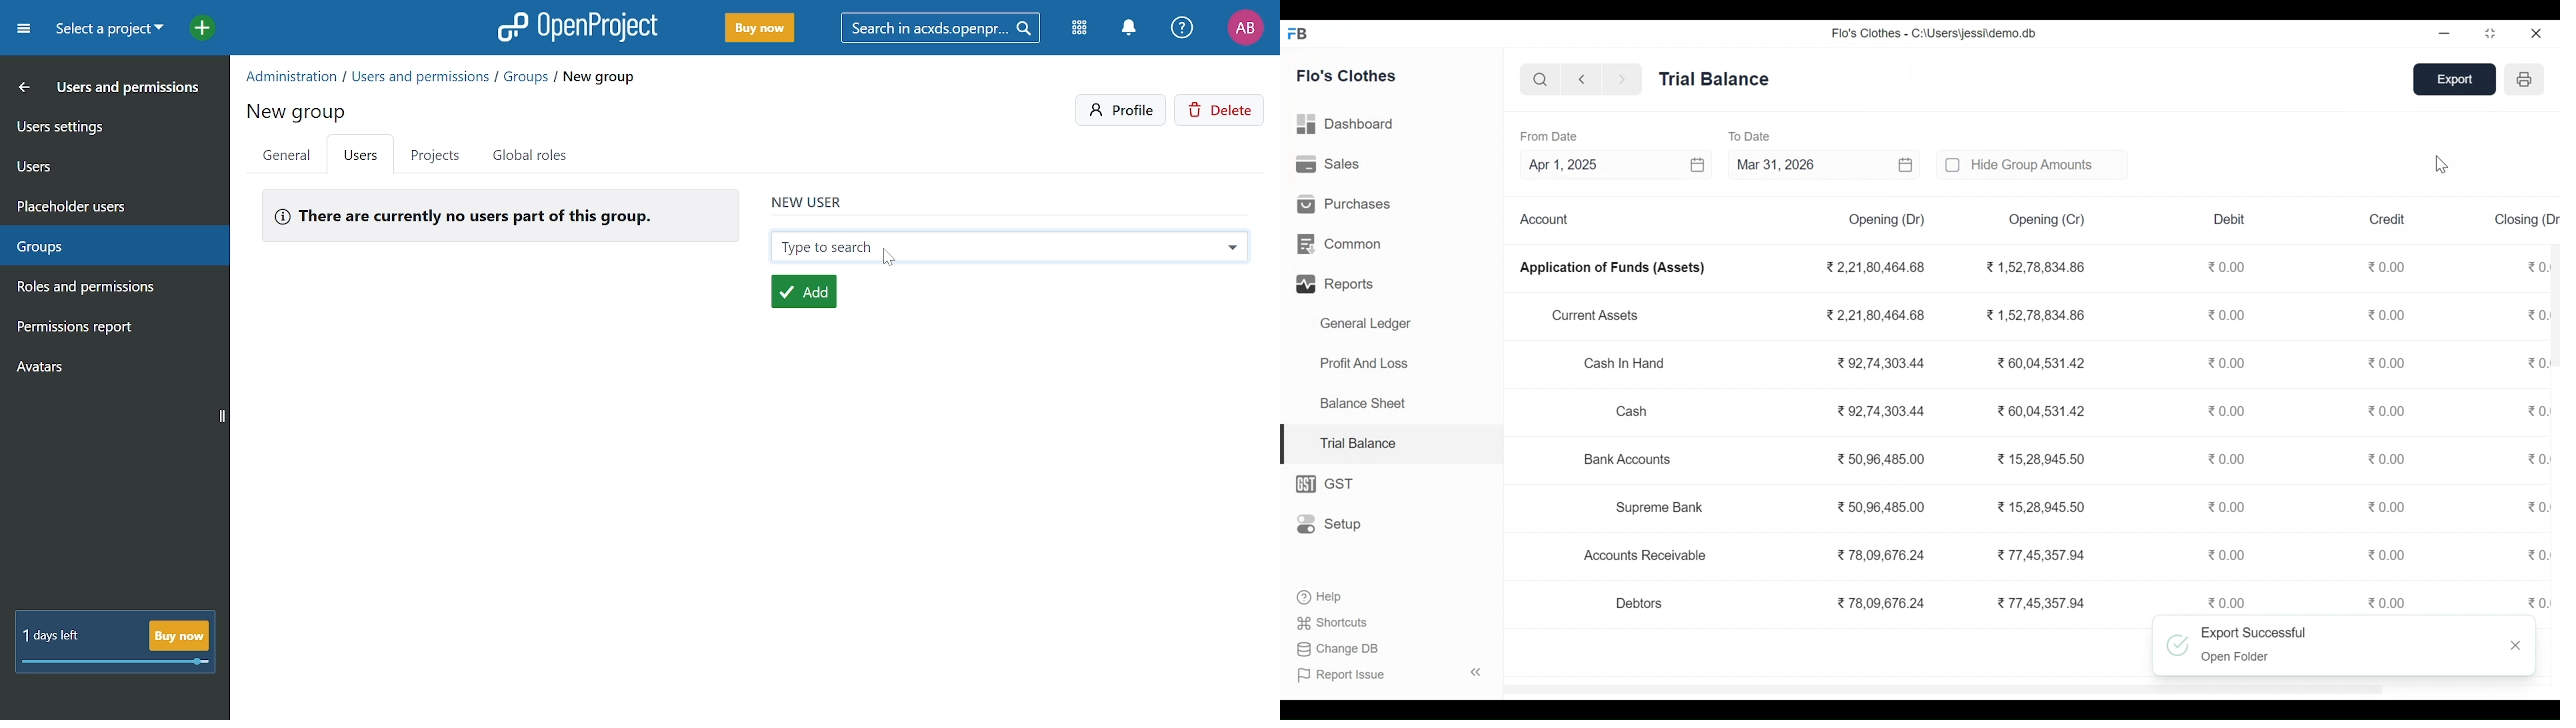 The image size is (2576, 728). What do you see at coordinates (1947, 688) in the screenshot?
I see `scrollbar` at bounding box center [1947, 688].